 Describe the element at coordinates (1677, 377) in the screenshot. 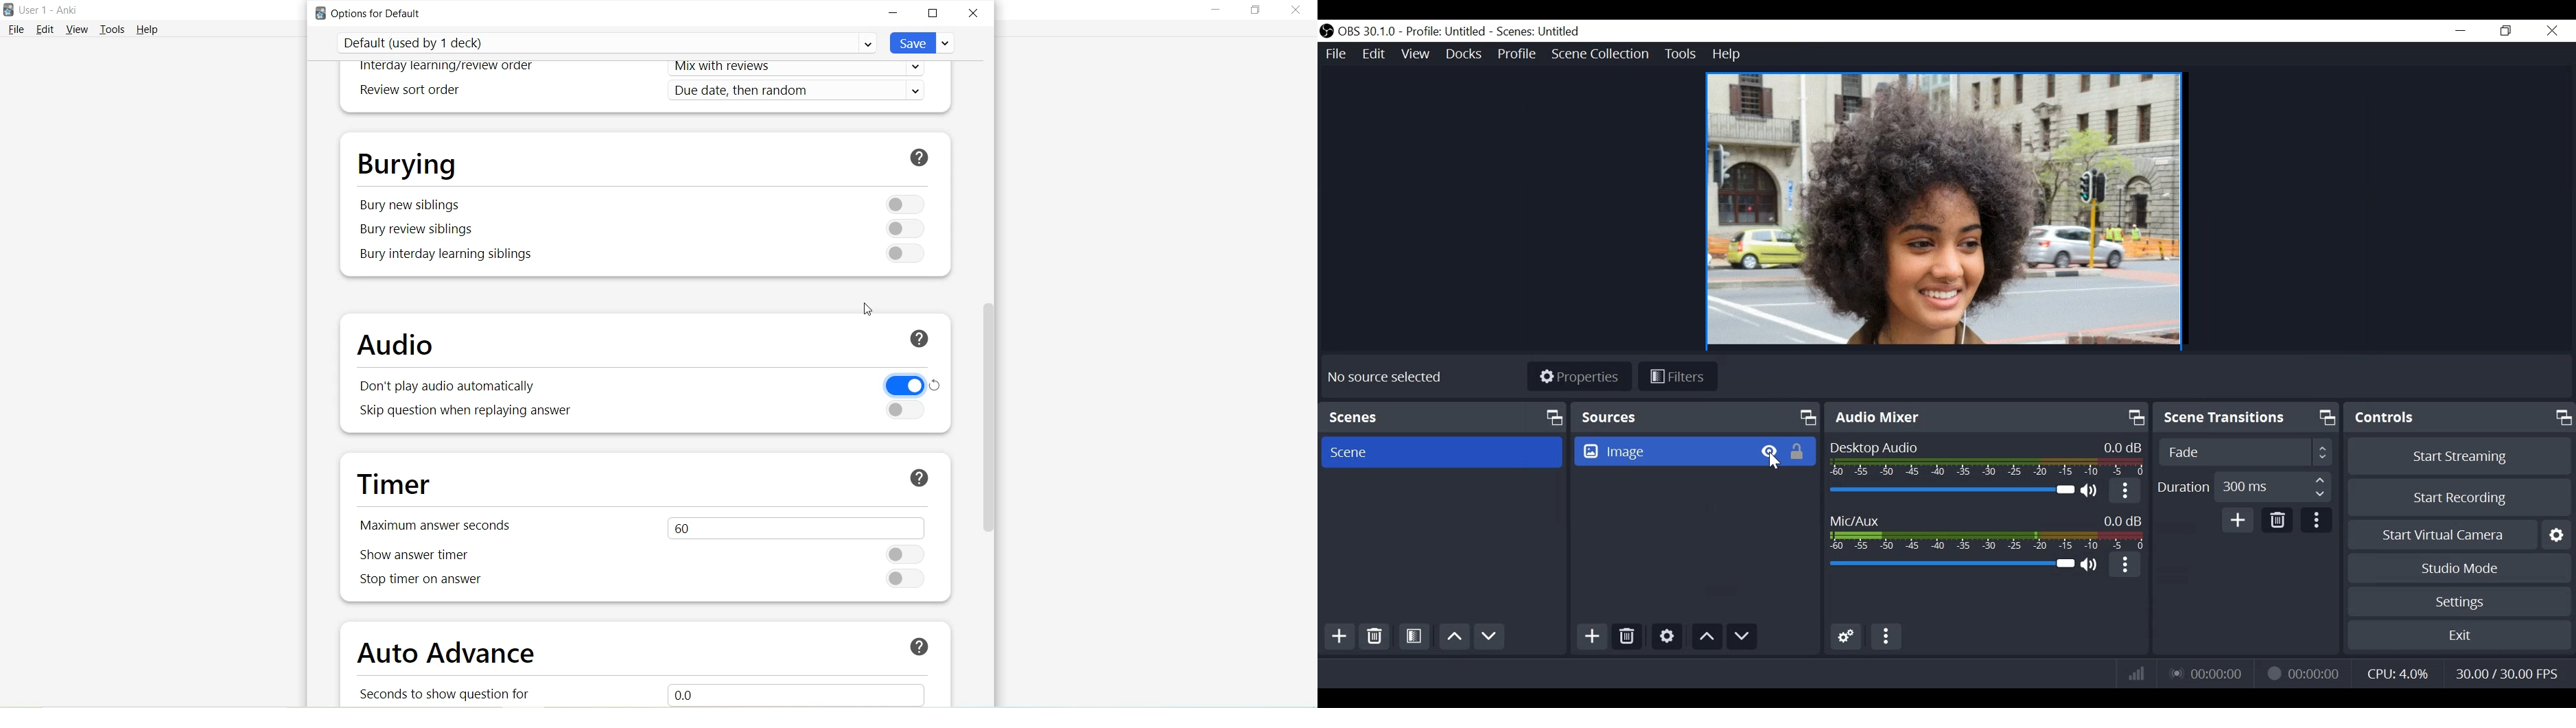

I see `Filters` at that location.